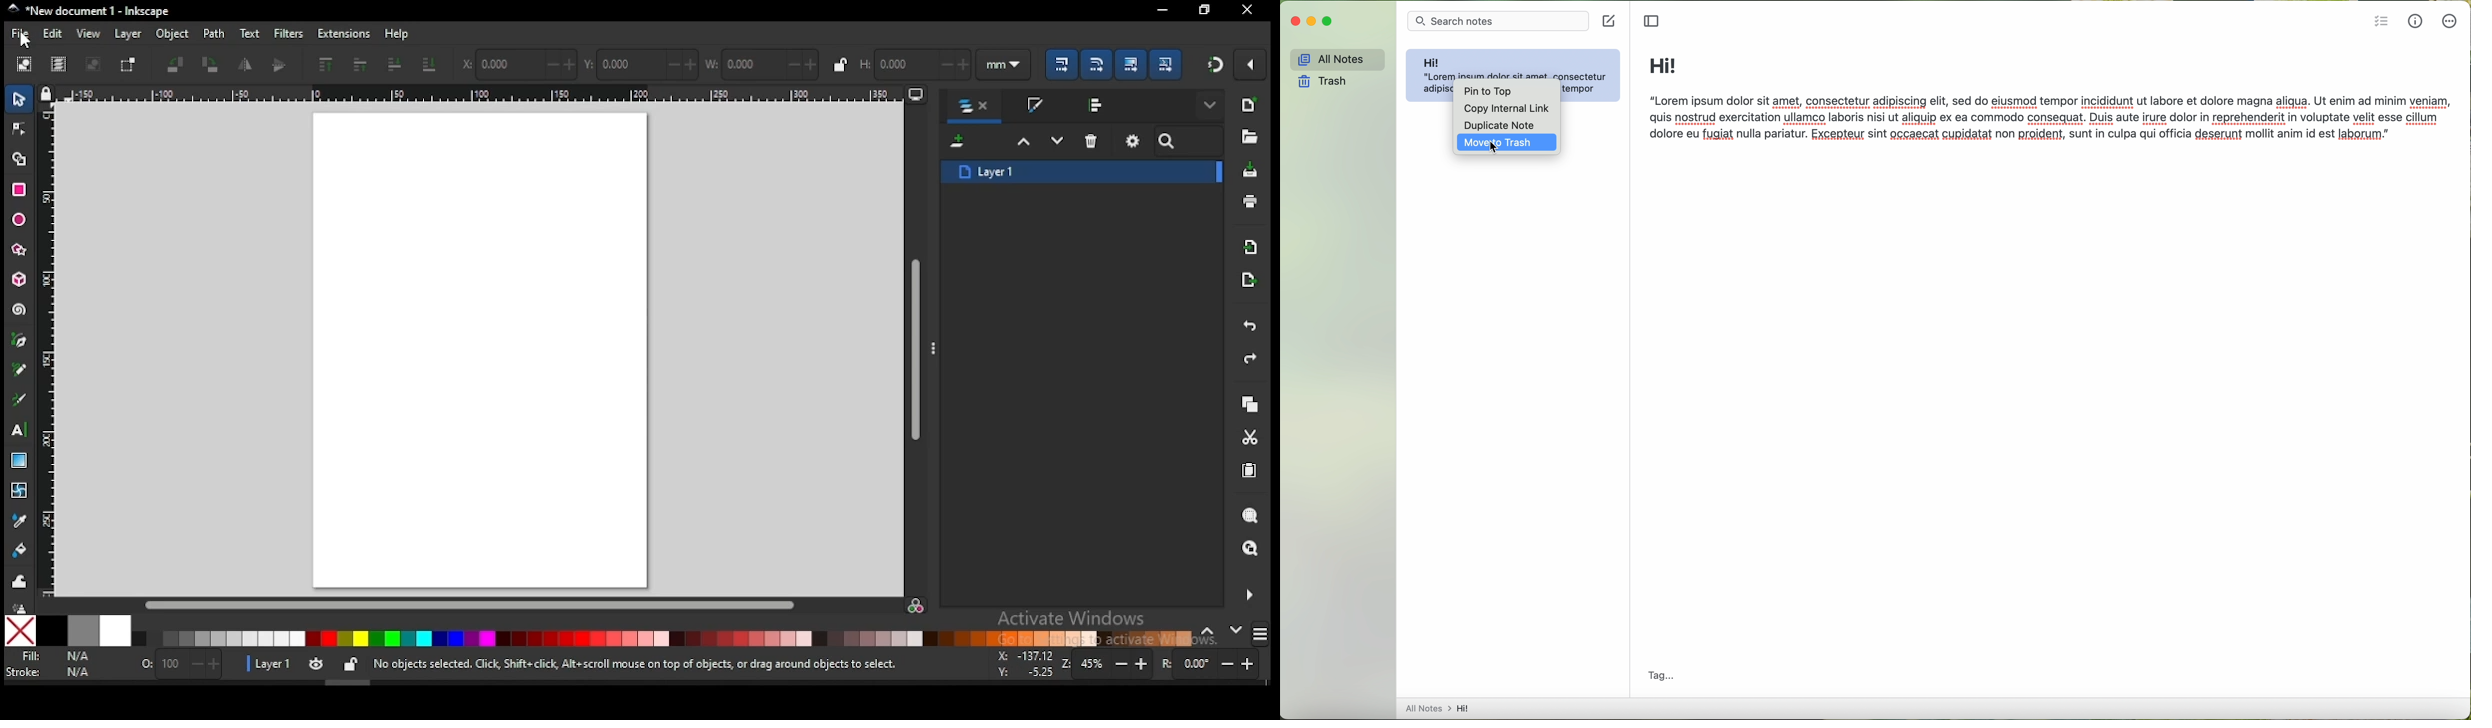 The height and width of the screenshot is (728, 2492). Describe the element at coordinates (91, 34) in the screenshot. I see `view` at that location.